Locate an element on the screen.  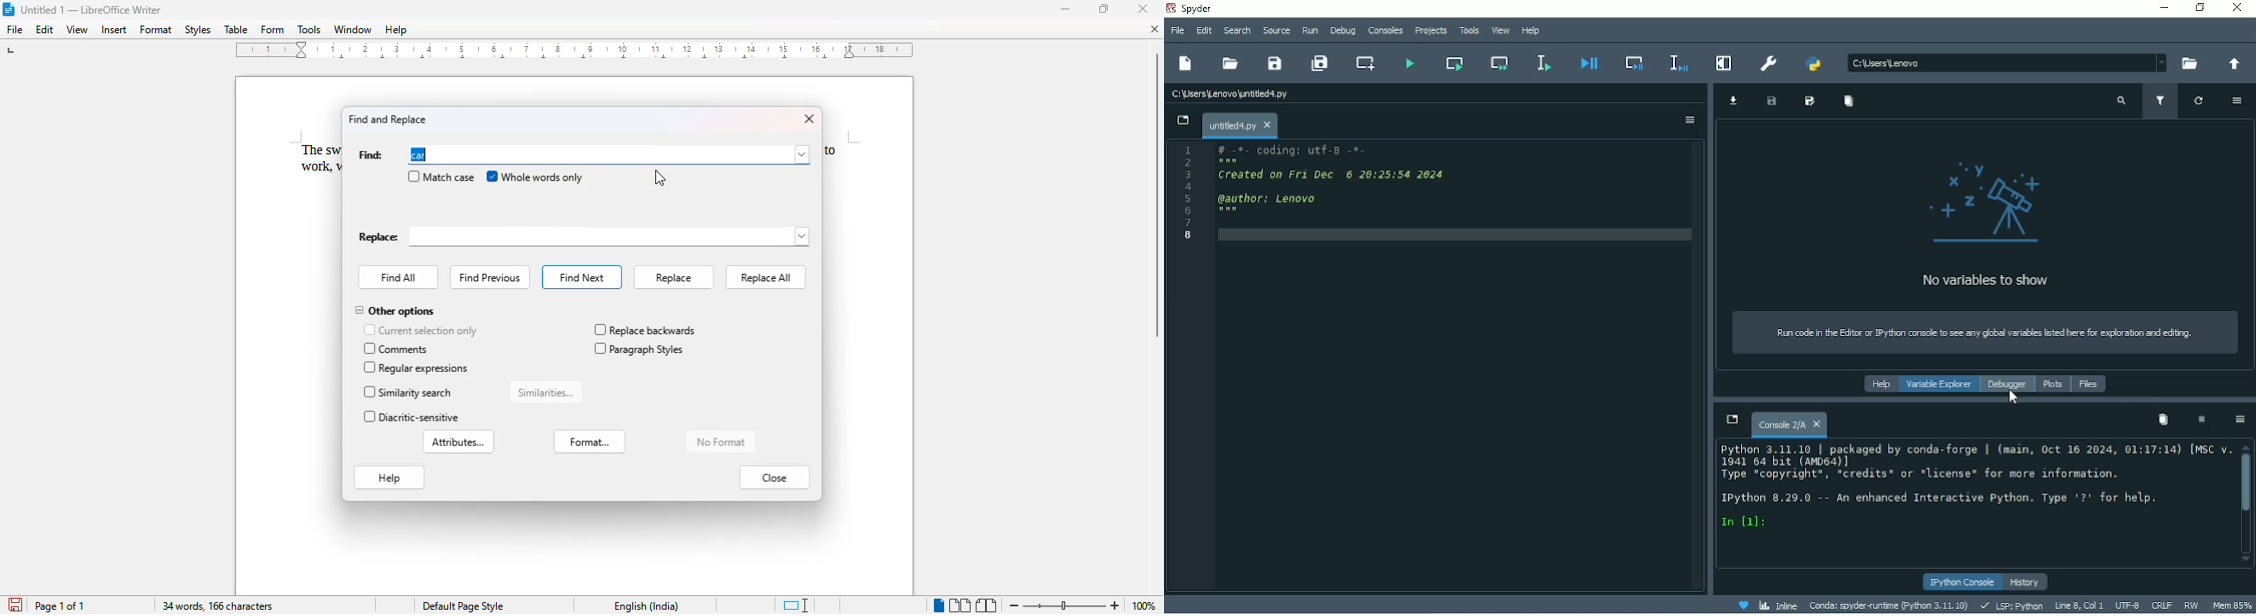
cursor is located at coordinates (2015, 401).